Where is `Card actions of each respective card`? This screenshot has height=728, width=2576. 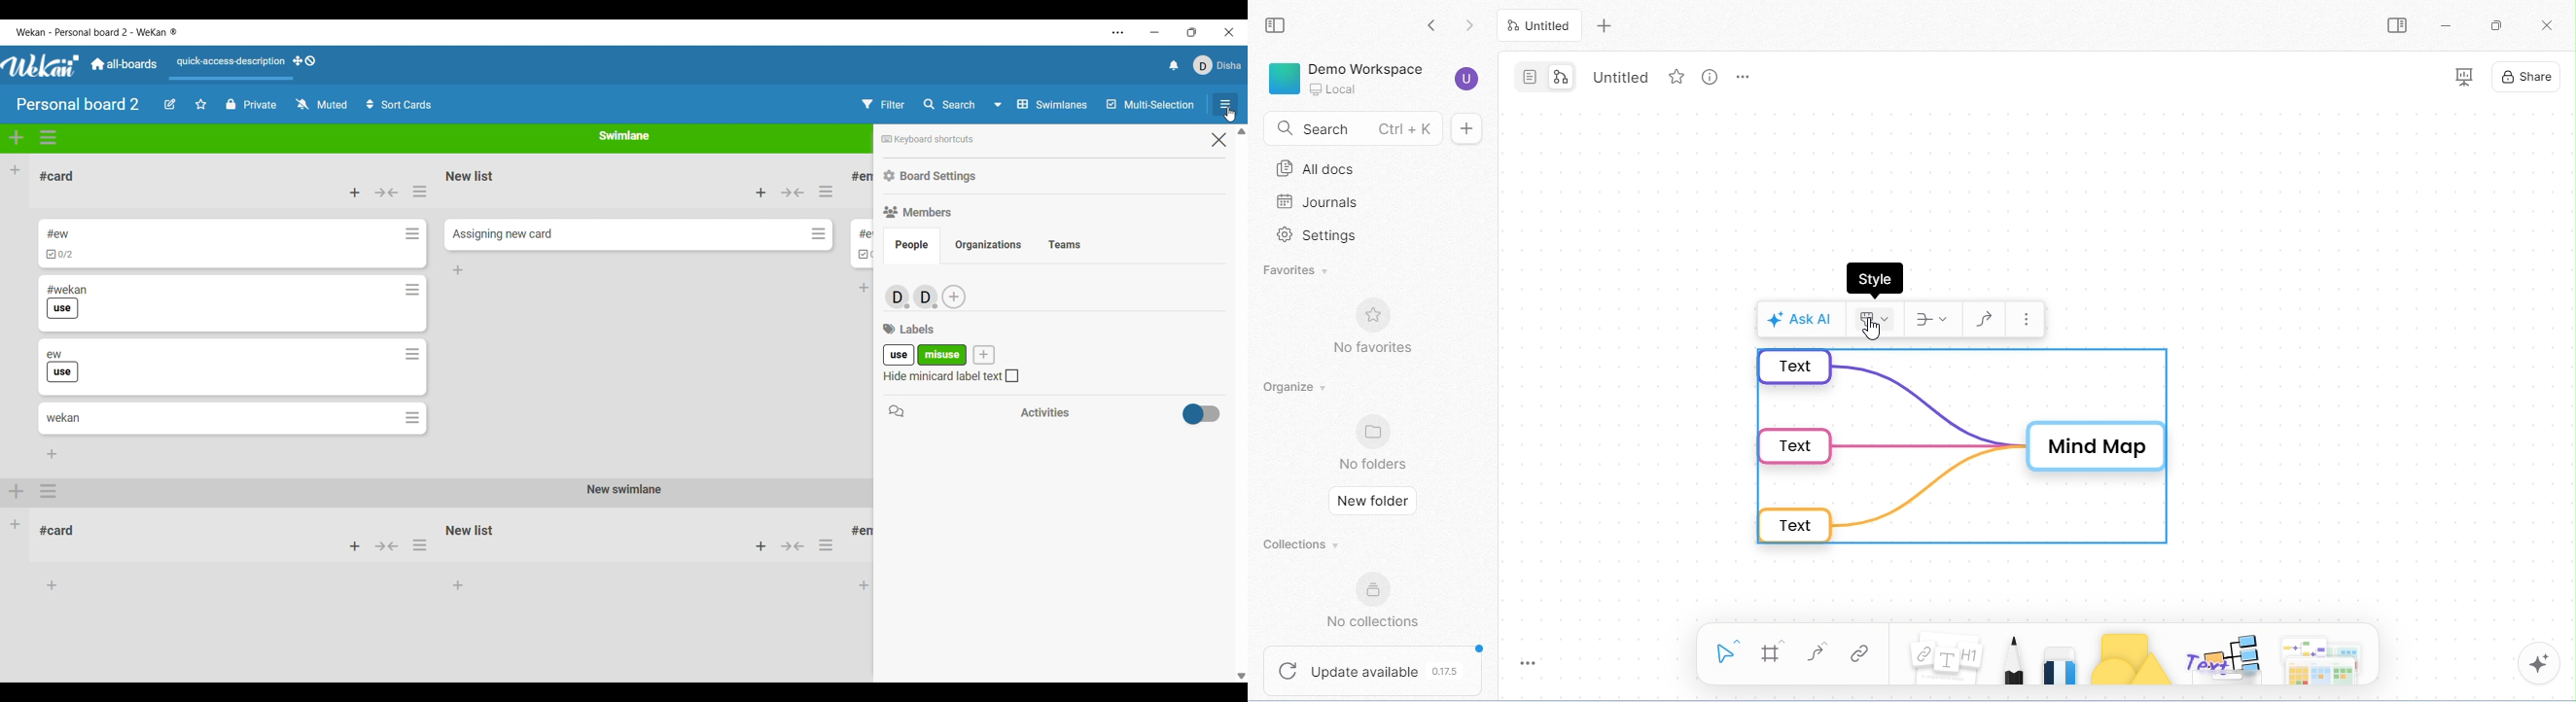
Card actions of each respective card is located at coordinates (413, 326).